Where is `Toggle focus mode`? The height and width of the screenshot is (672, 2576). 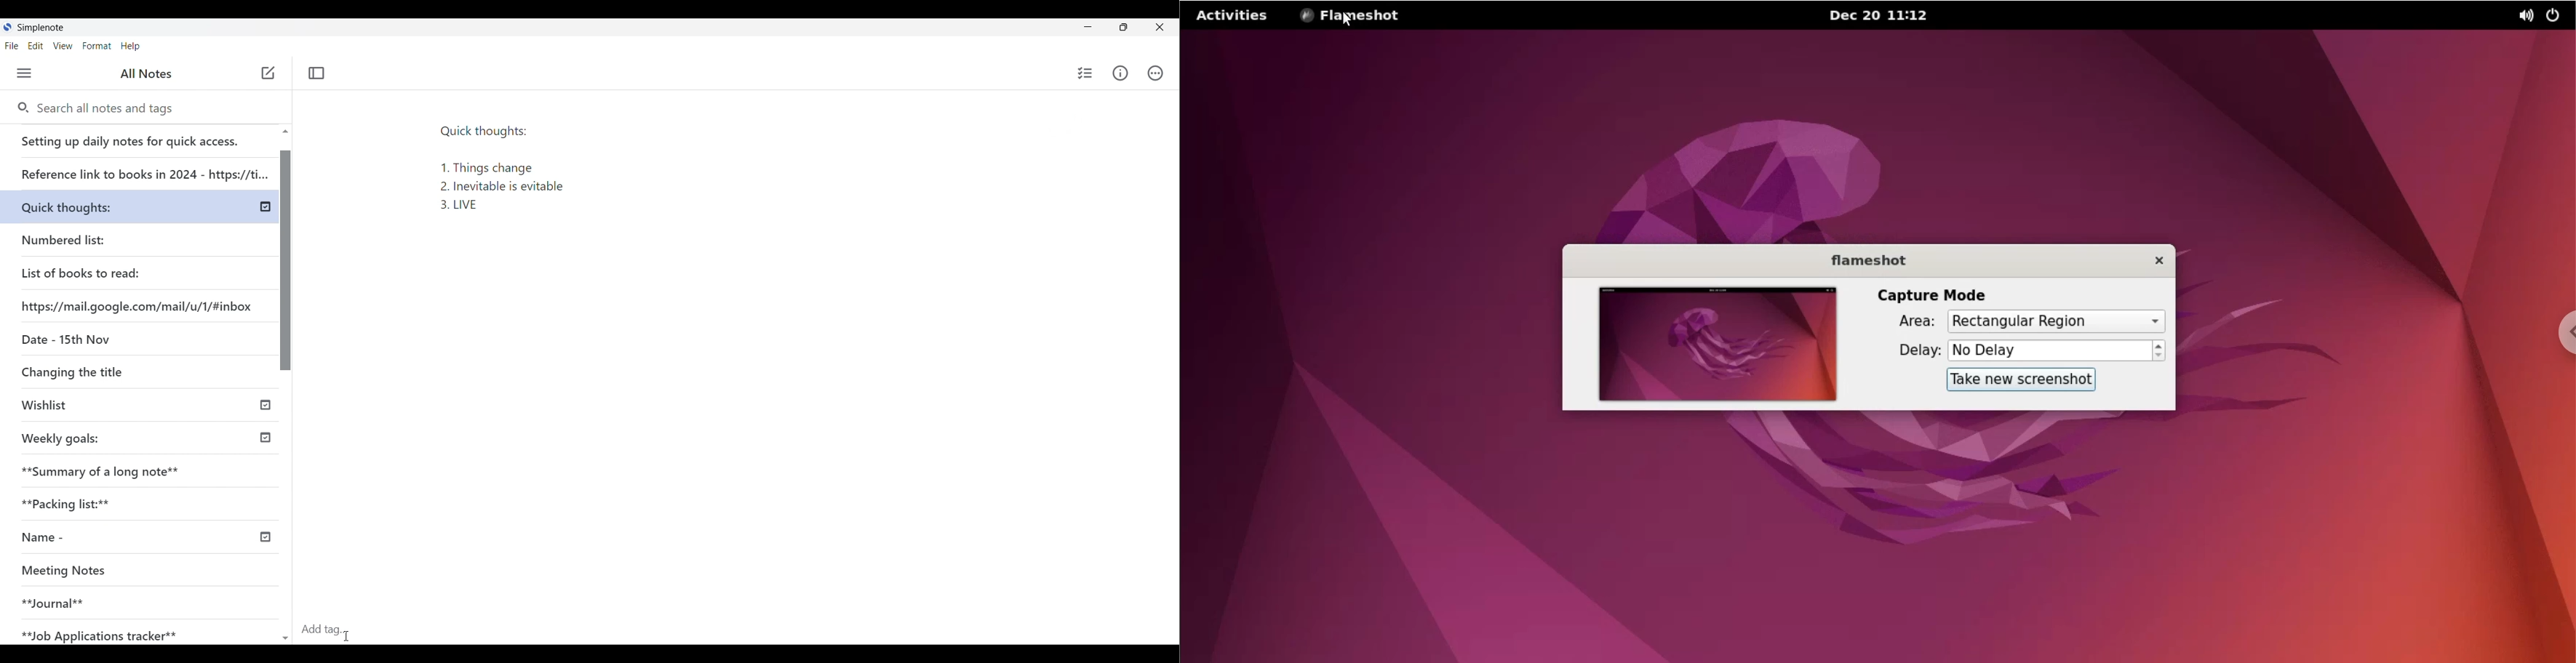
Toggle focus mode is located at coordinates (317, 74).